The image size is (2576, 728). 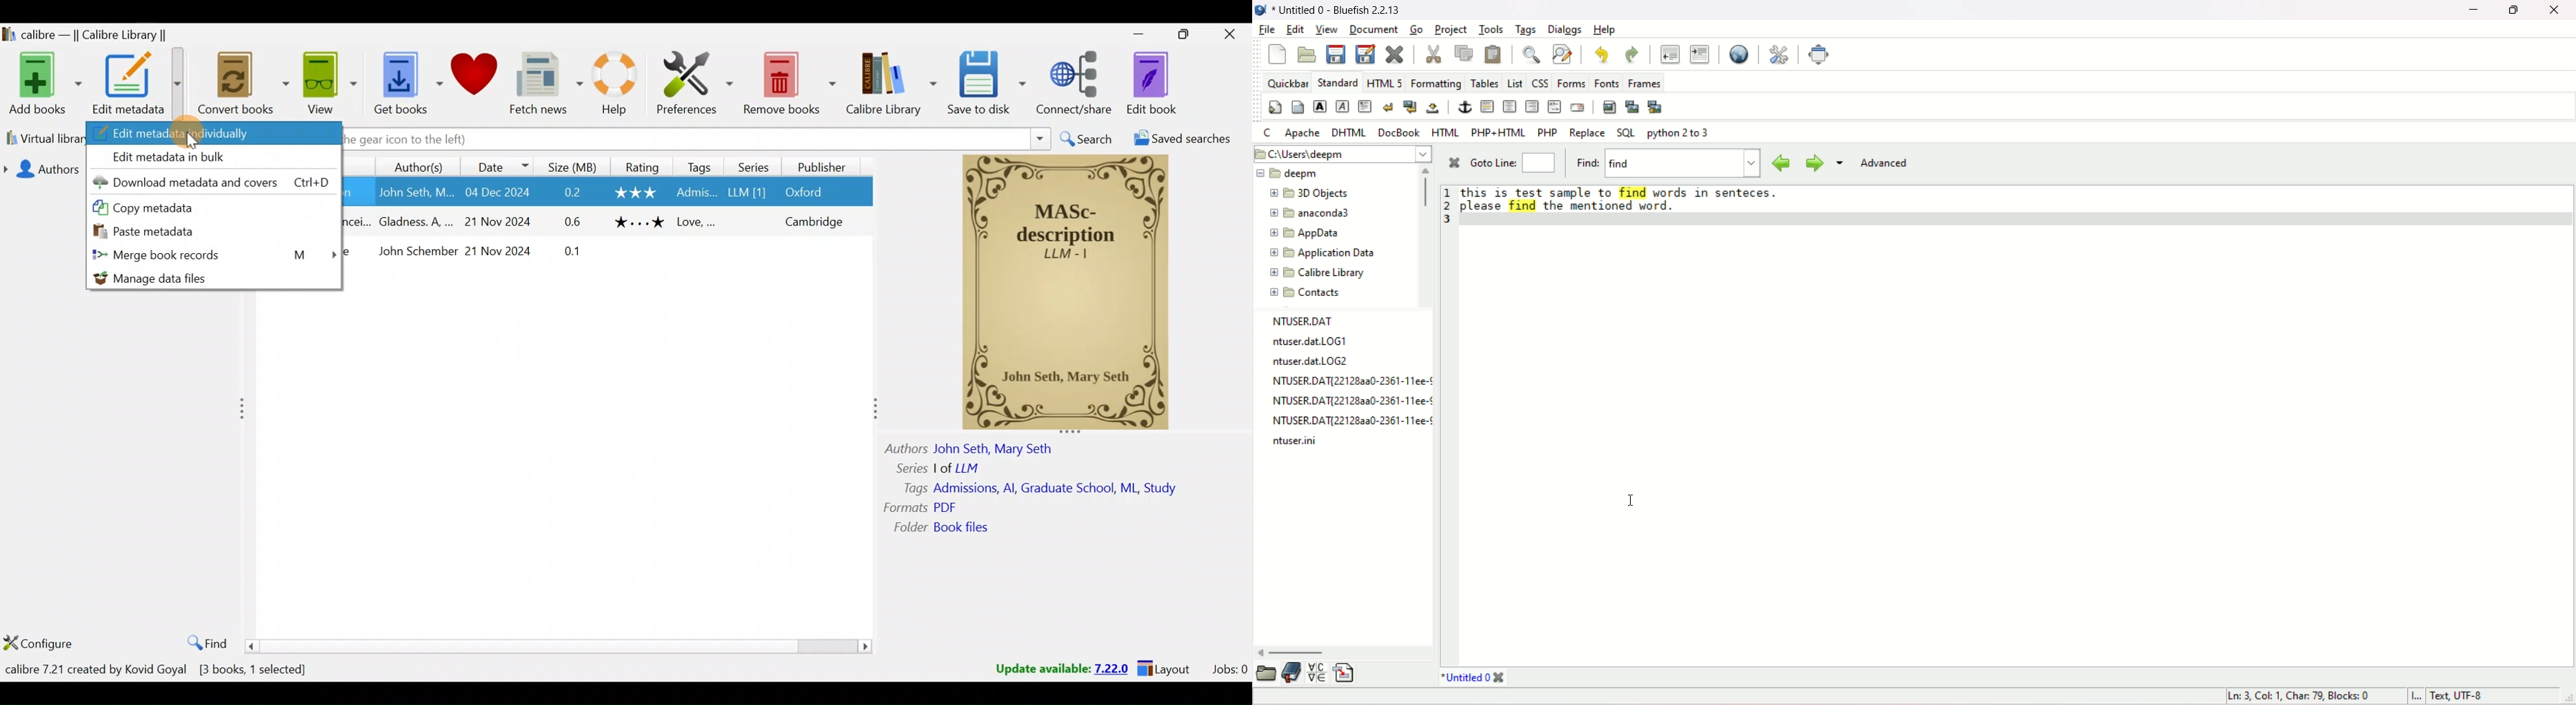 What do you see at coordinates (209, 256) in the screenshot?
I see `Merge book records` at bounding box center [209, 256].